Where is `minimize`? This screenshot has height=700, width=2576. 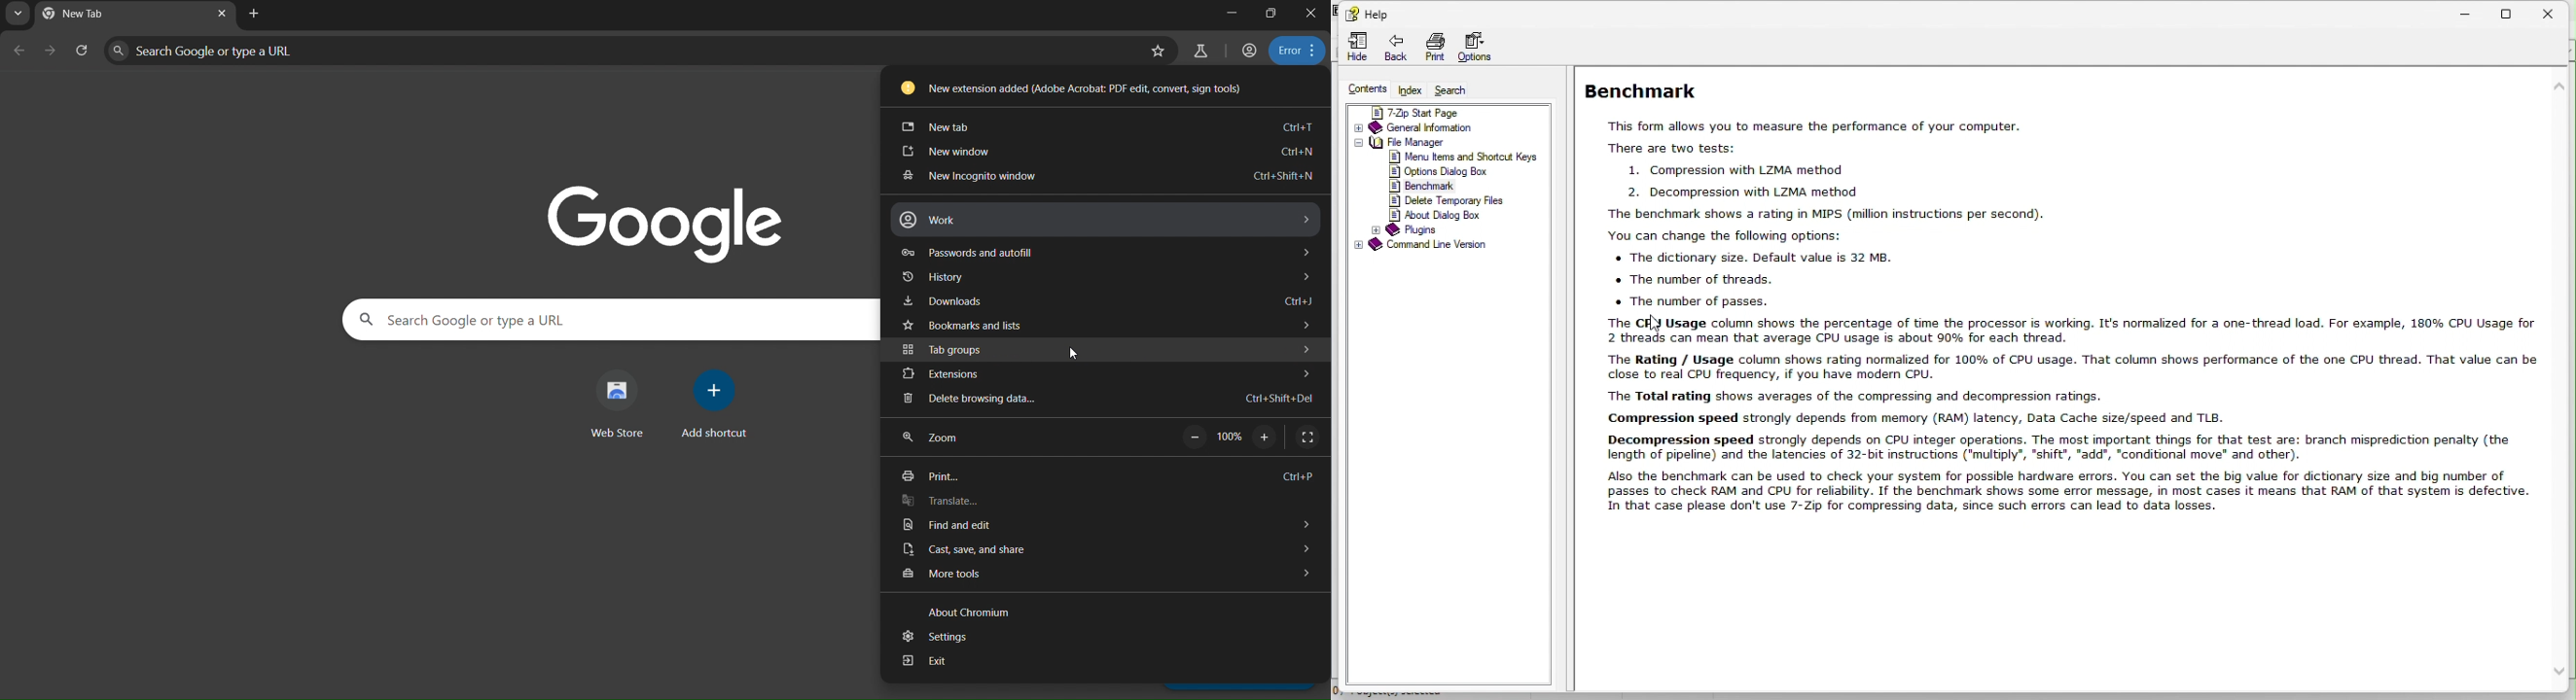 minimize is located at coordinates (1233, 12).